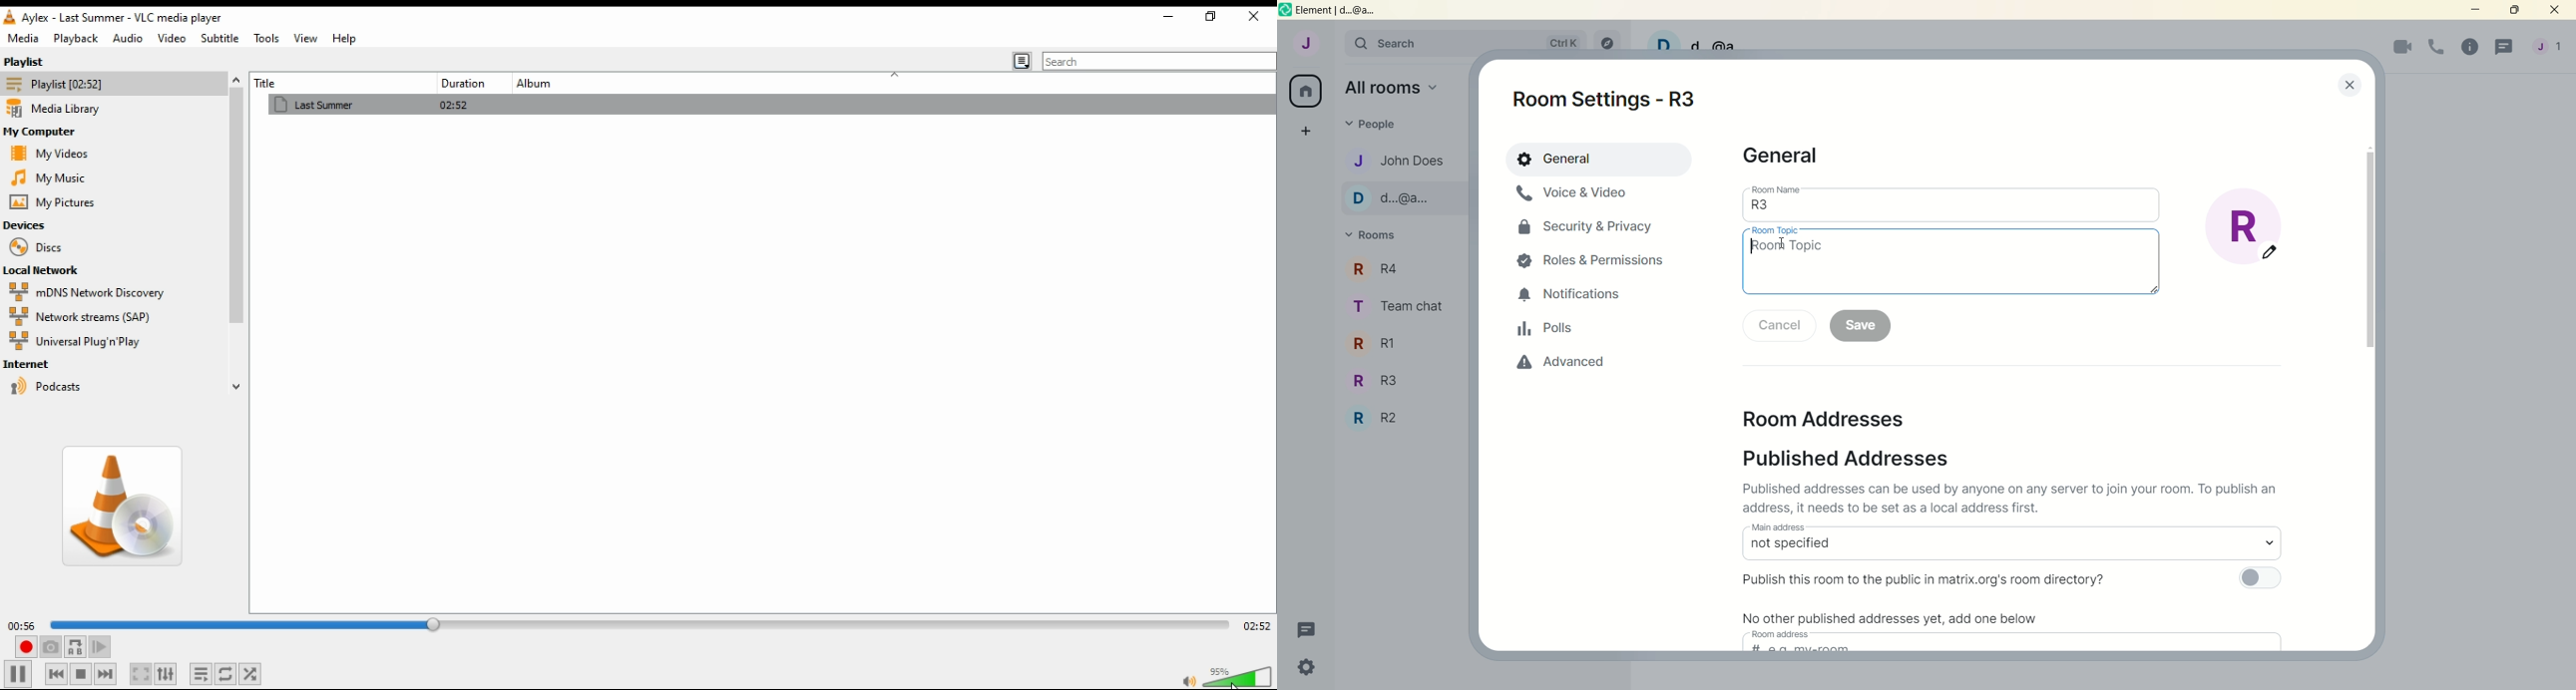 The height and width of the screenshot is (700, 2576). I want to click on vertical scroll bar, so click(2367, 251).